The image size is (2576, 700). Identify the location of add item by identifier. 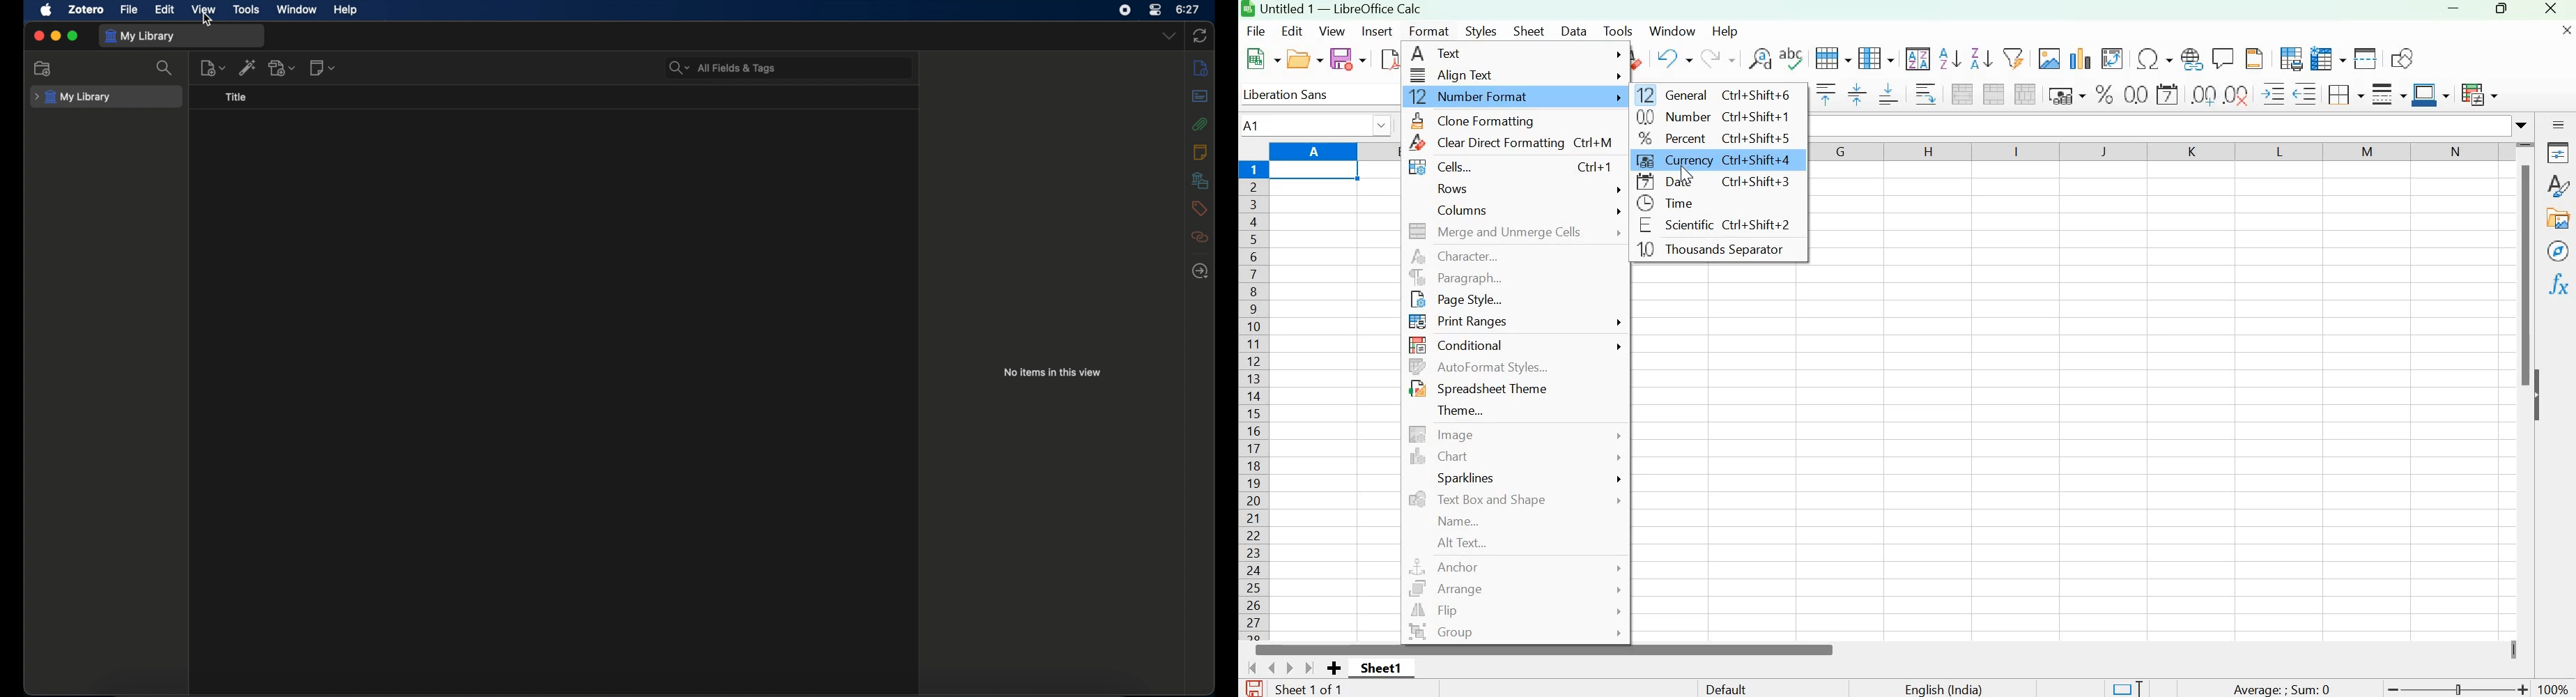
(248, 67).